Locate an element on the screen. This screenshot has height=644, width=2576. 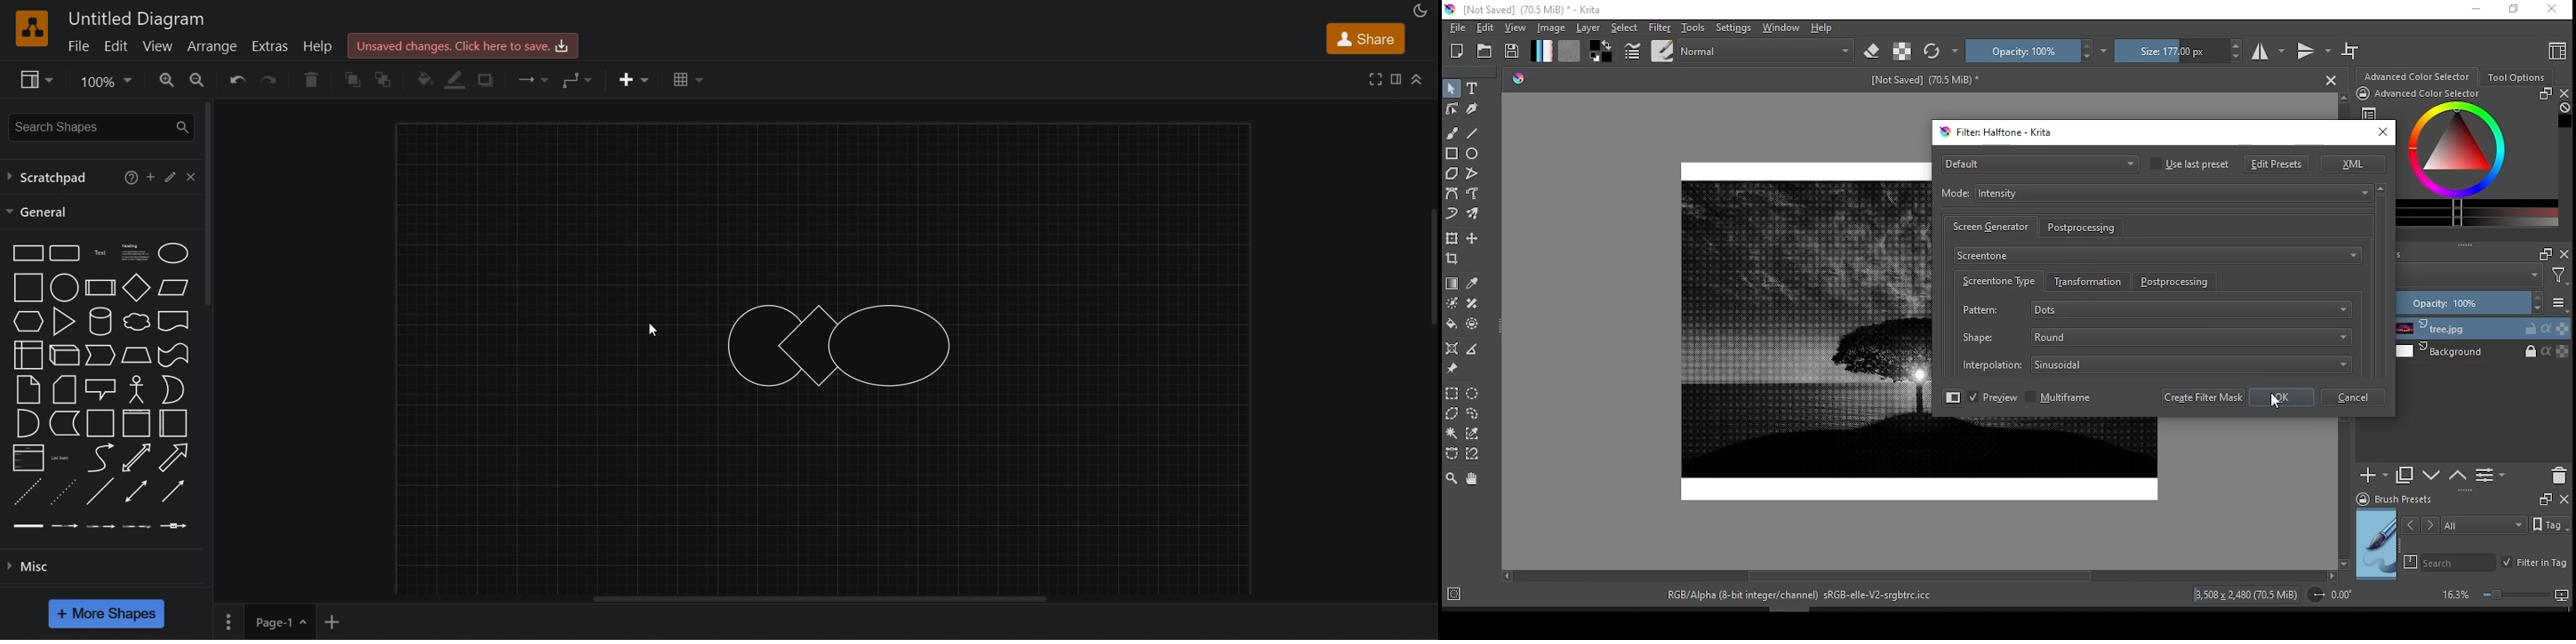
edit brush settings is located at coordinates (1633, 50).